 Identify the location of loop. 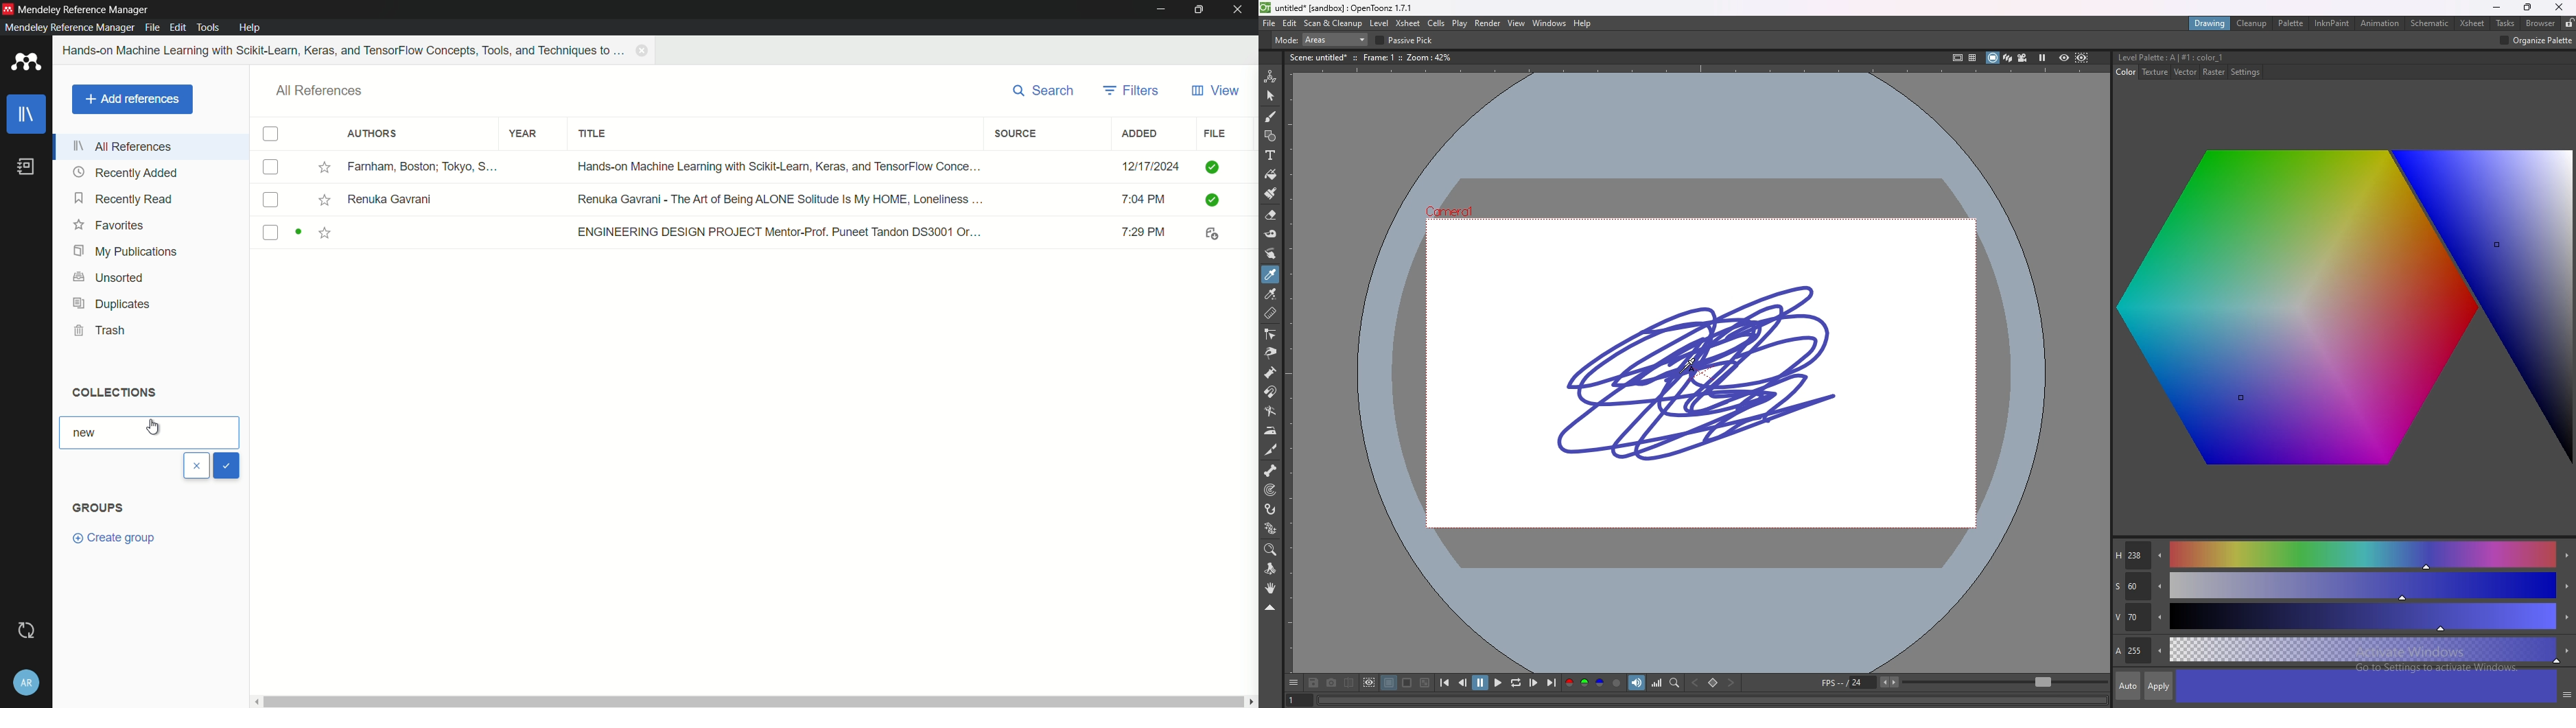
(1515, 683).